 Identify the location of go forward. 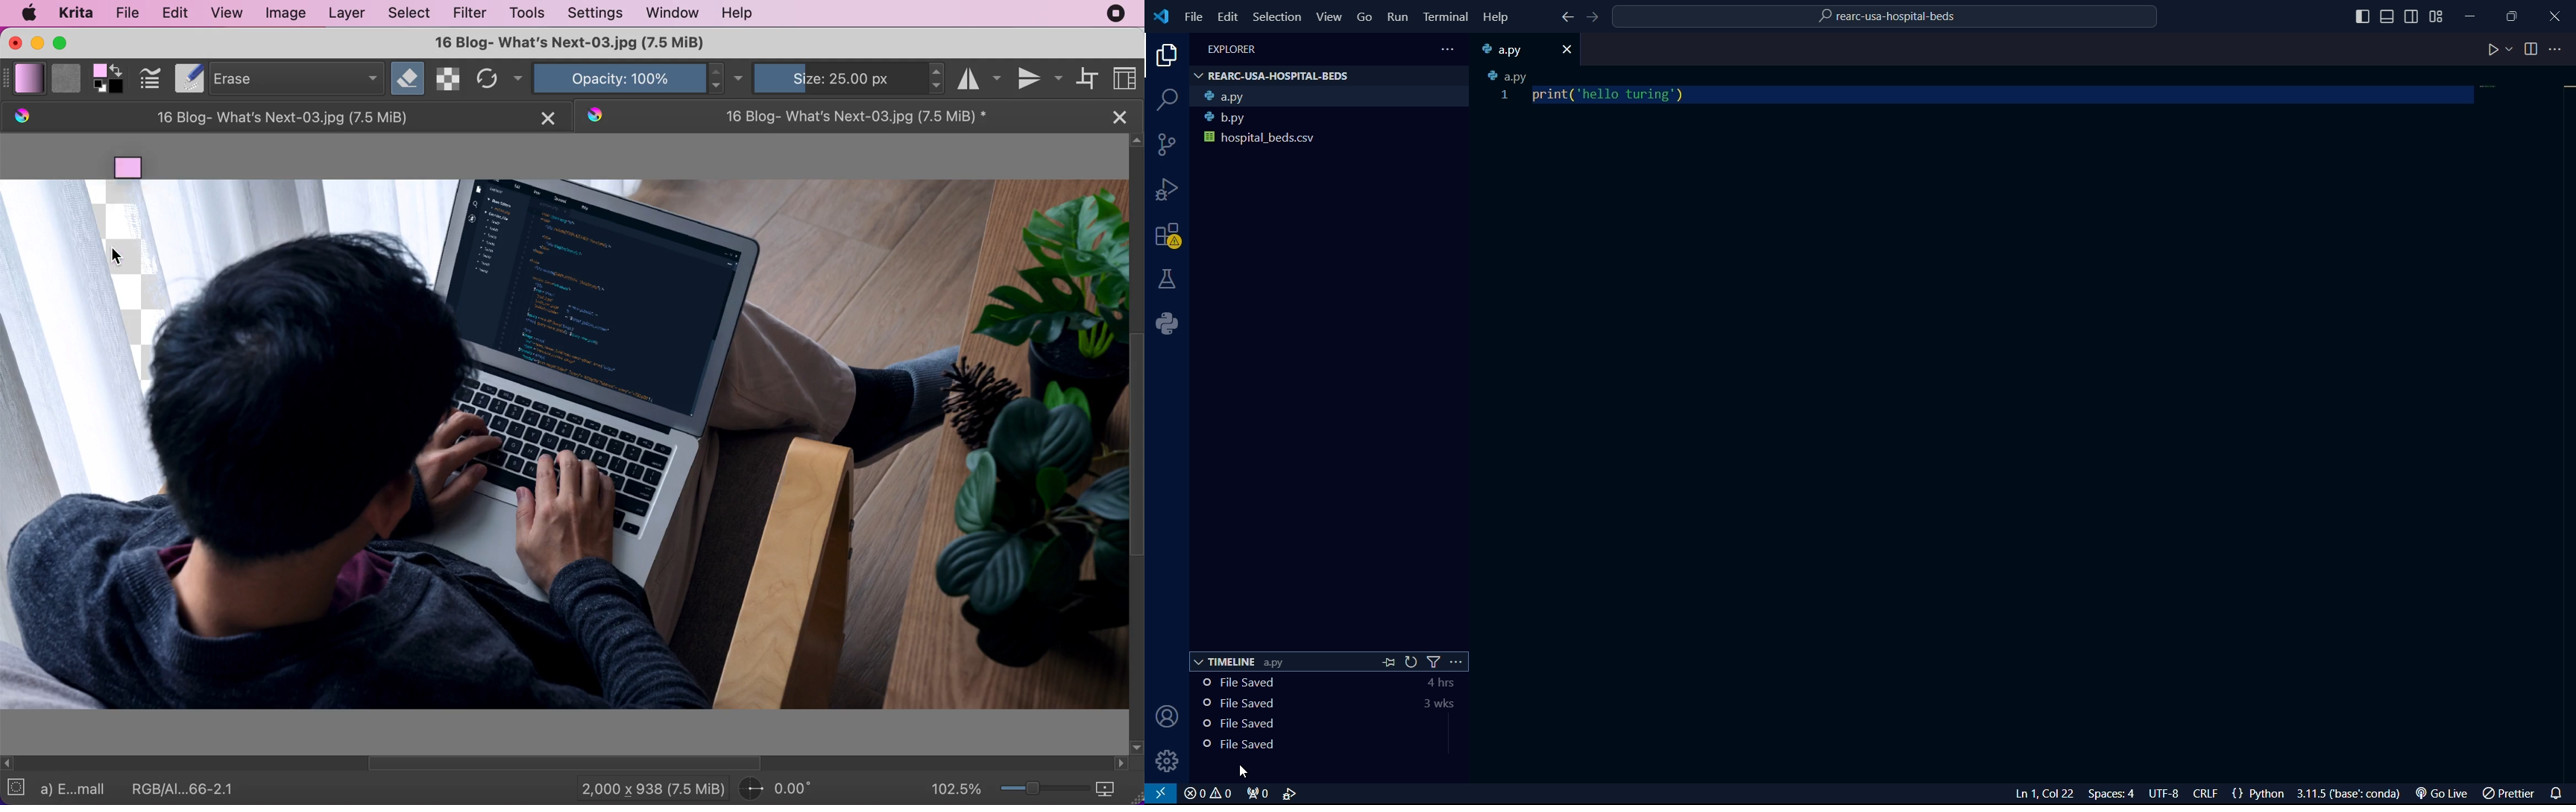
(1592, 17).